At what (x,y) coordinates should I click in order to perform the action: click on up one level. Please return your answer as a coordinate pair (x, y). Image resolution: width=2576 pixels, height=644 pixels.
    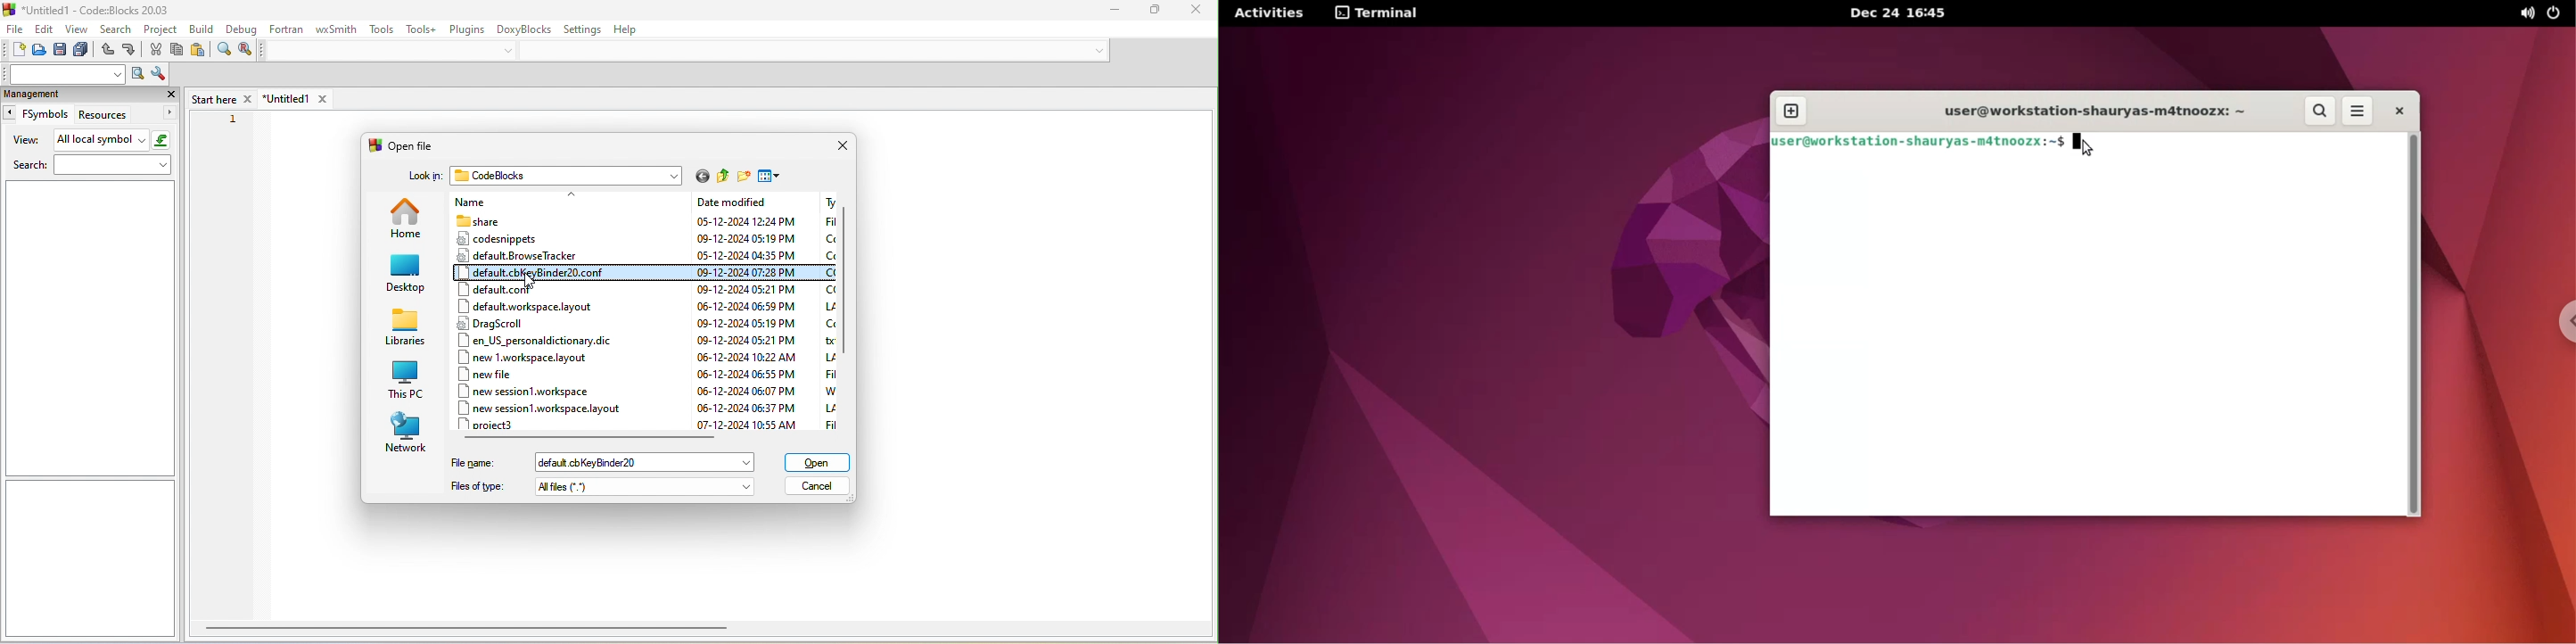
    Looking at the image, I should click on (722, 175).